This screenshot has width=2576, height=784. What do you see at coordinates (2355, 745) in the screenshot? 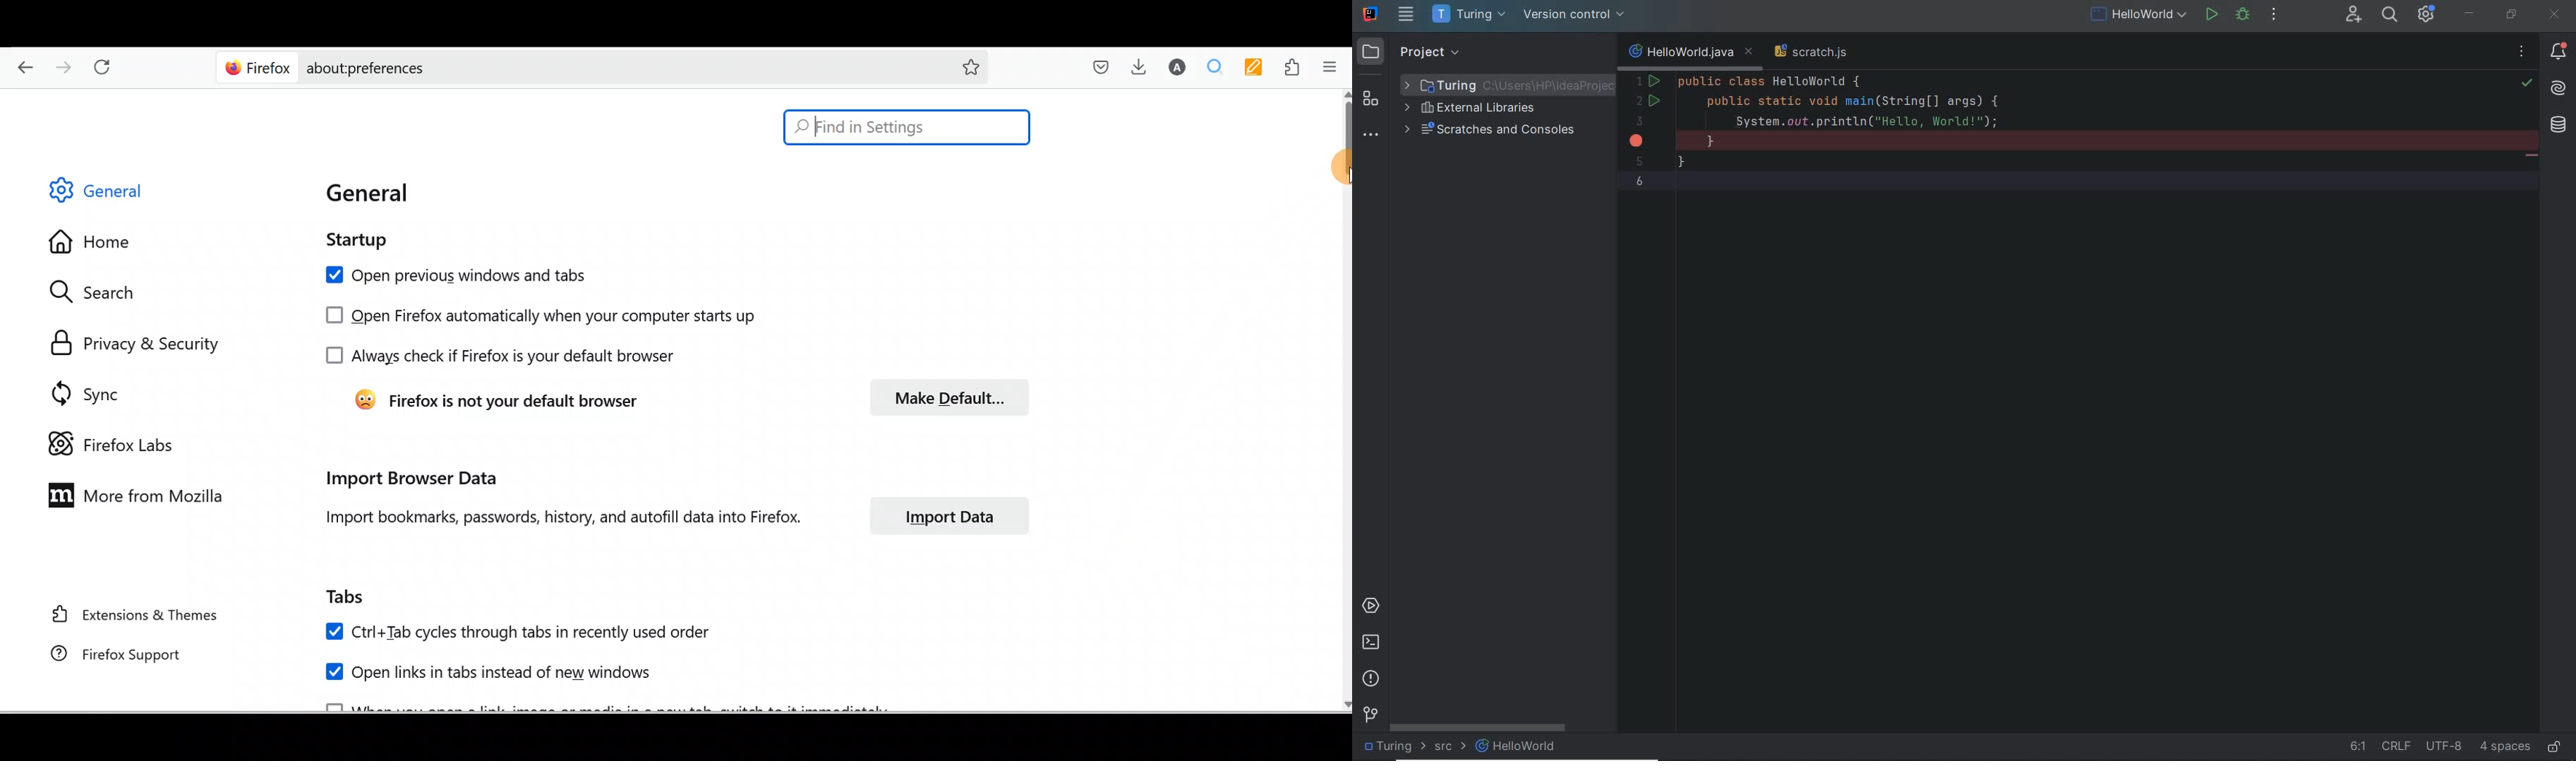
I see `go to line` at bounding box center [2355, 745].